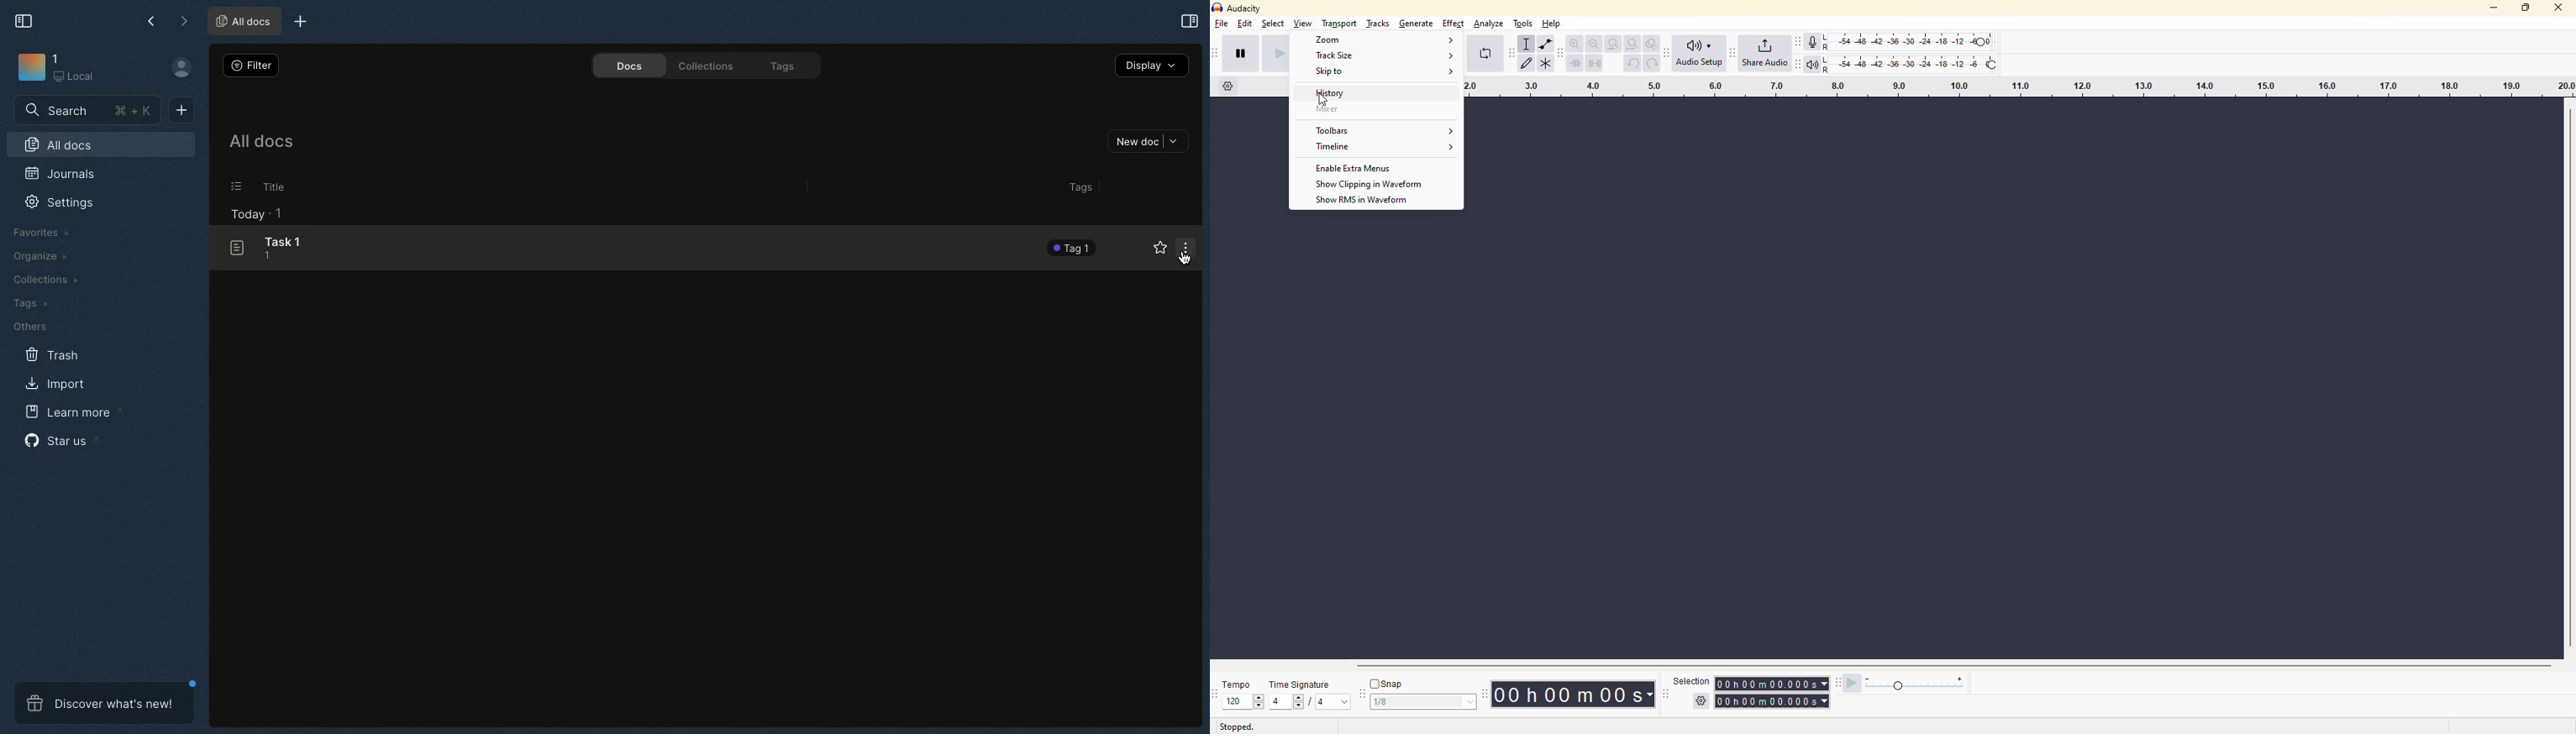 Image resolution: width=2576 pixels, height=756 pixels. Describe the element at coordinates (1246, 25) in the screenshot. I see `edit` at that location.